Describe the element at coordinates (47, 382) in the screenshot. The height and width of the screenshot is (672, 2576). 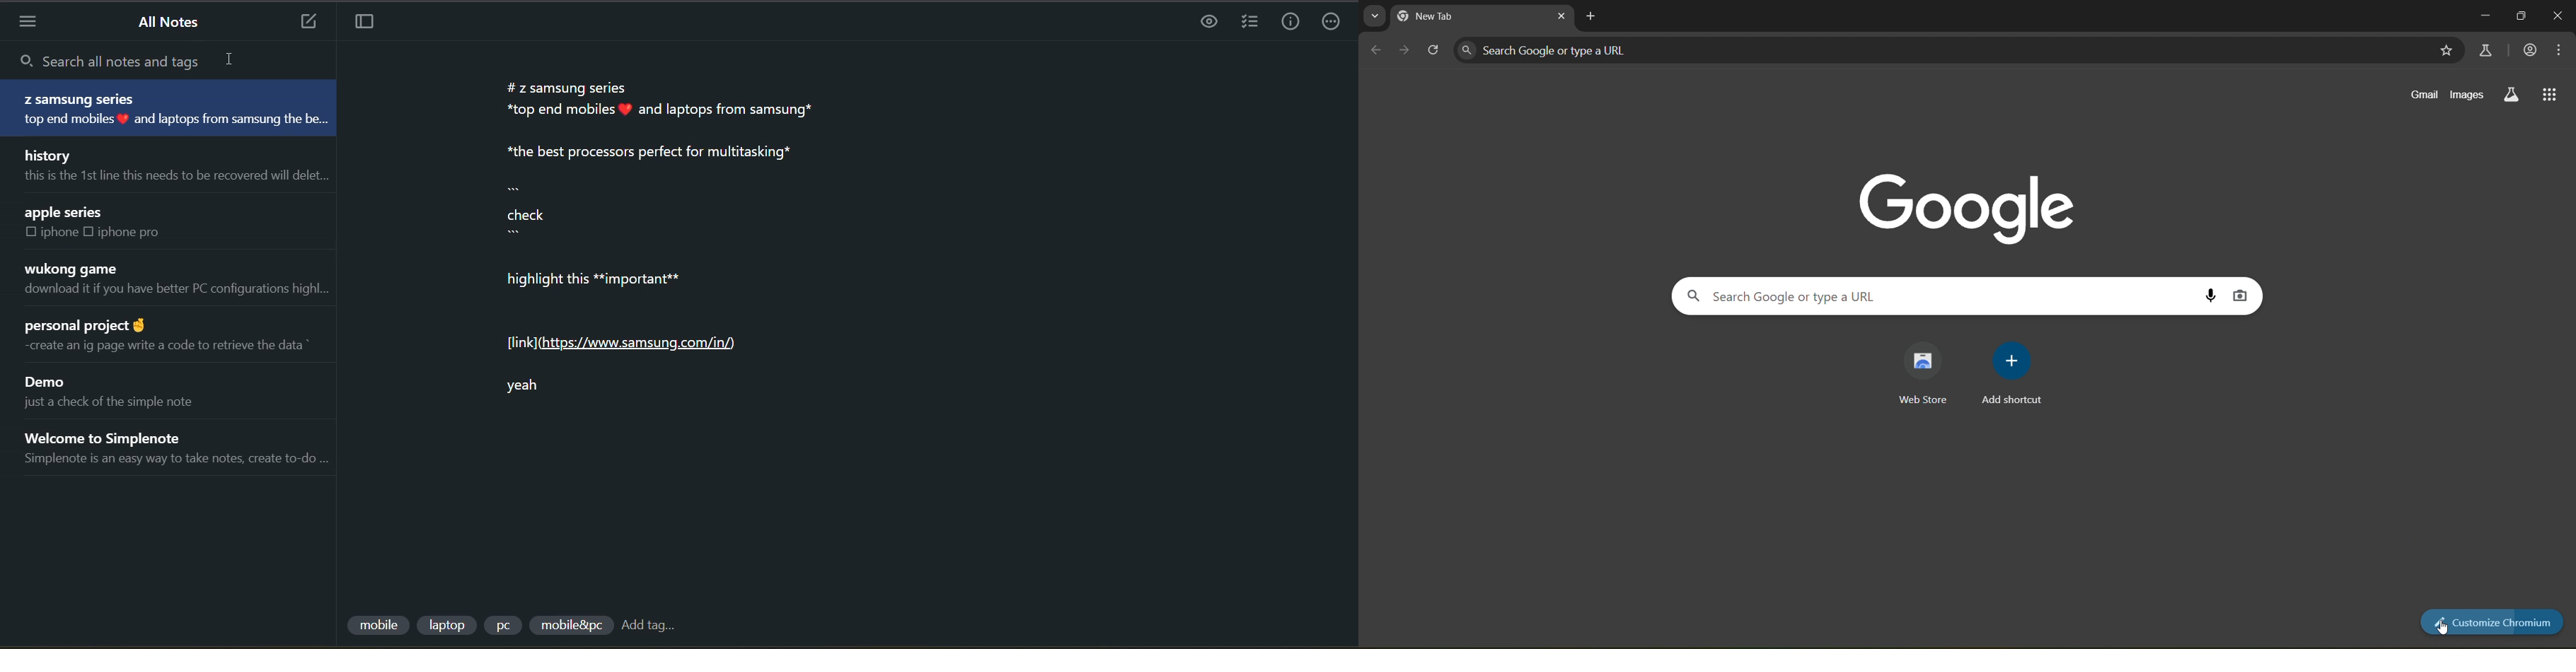
I see `Demo` at that location.